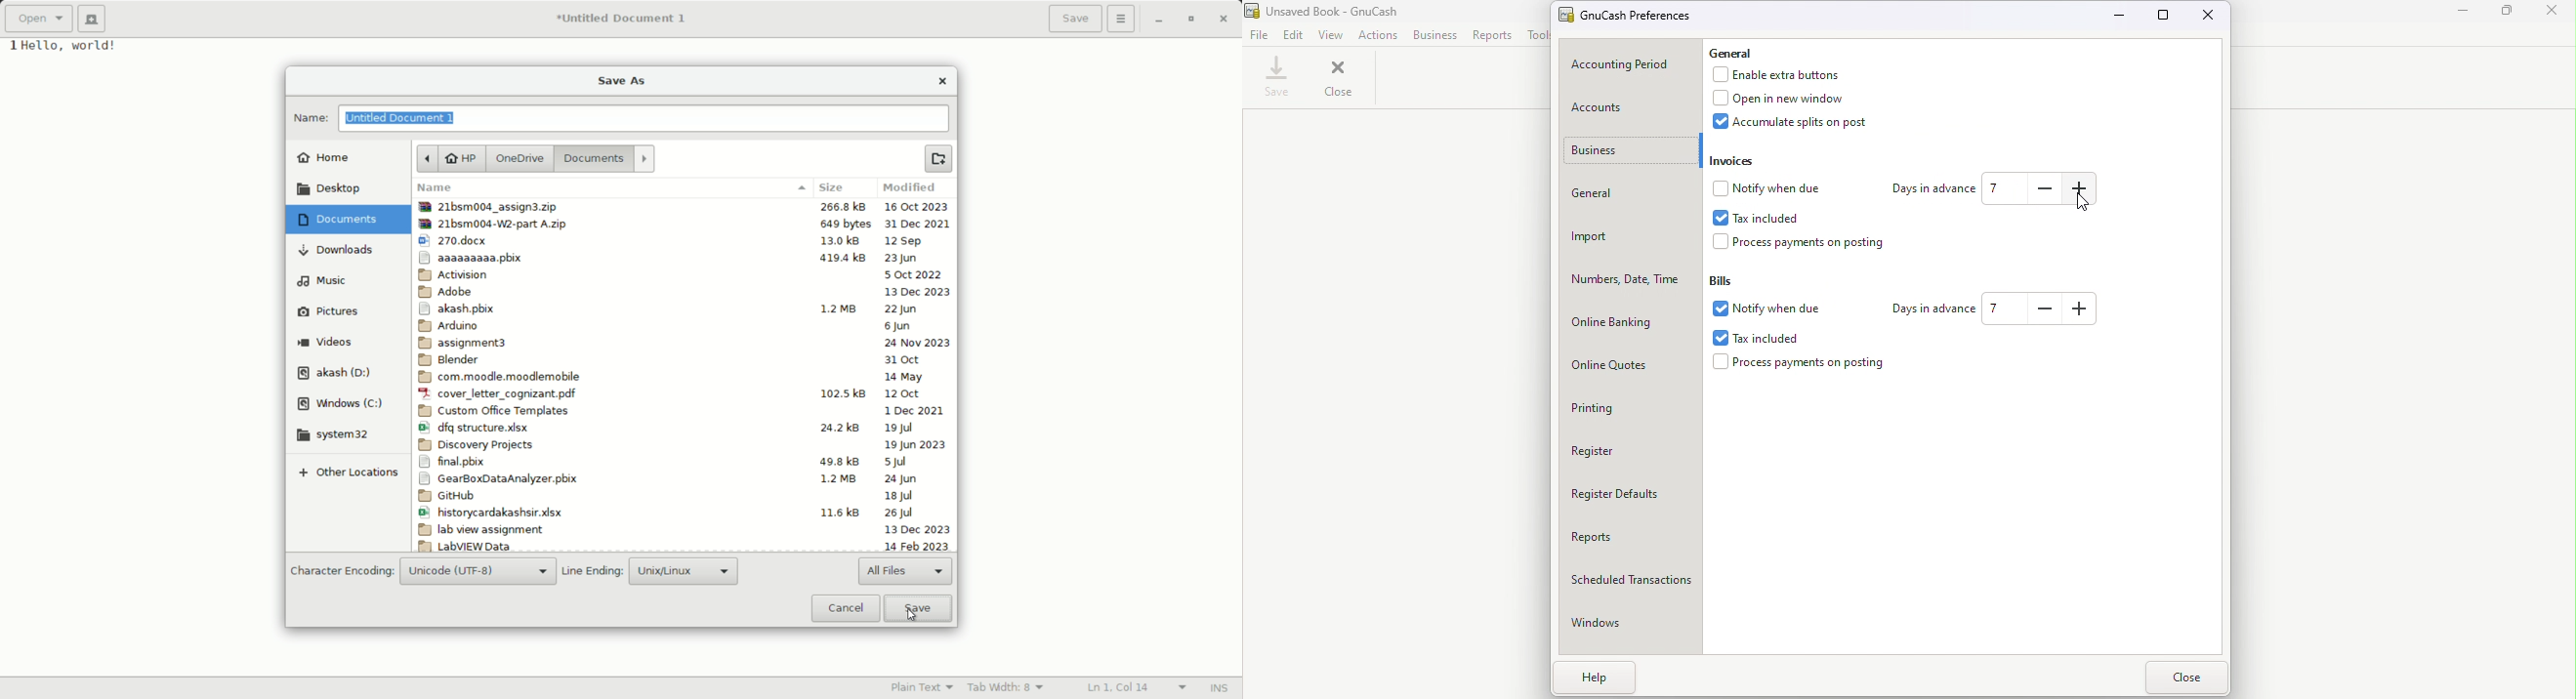  Describe the element at coordinates (336, 220) in the screenshot. I see `document` at that location.